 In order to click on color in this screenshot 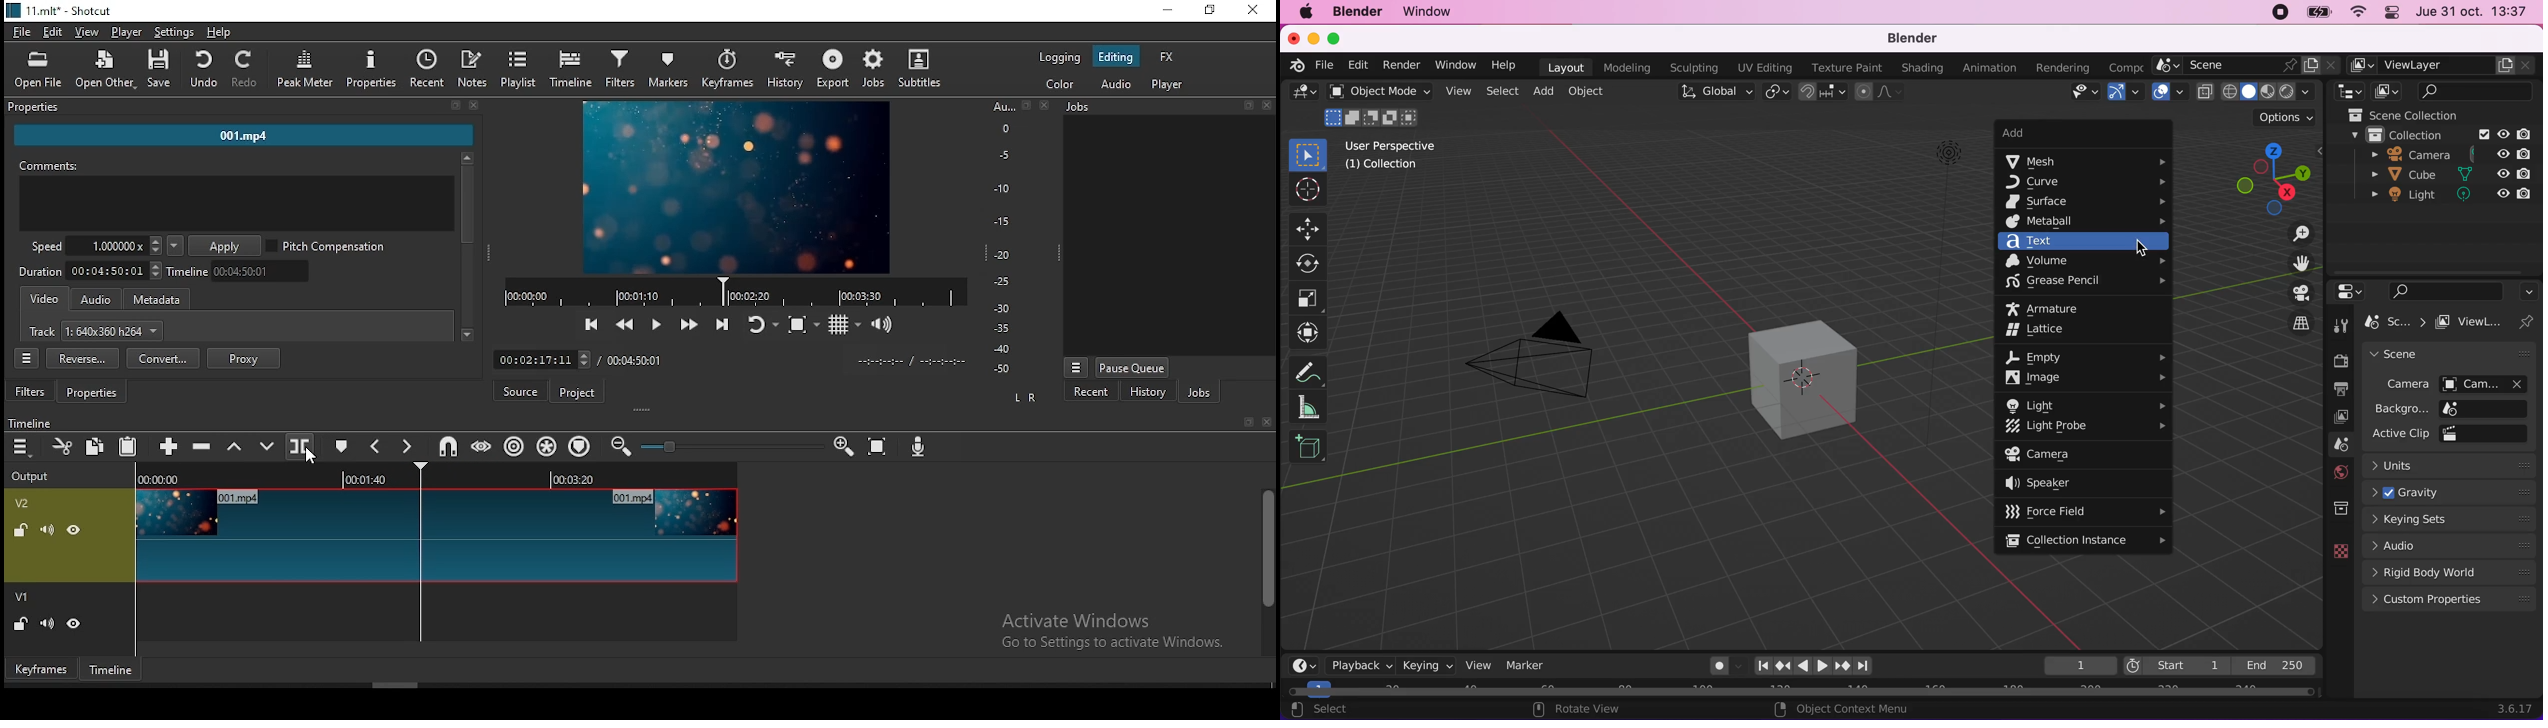, I will do `click(1059, 82)`.